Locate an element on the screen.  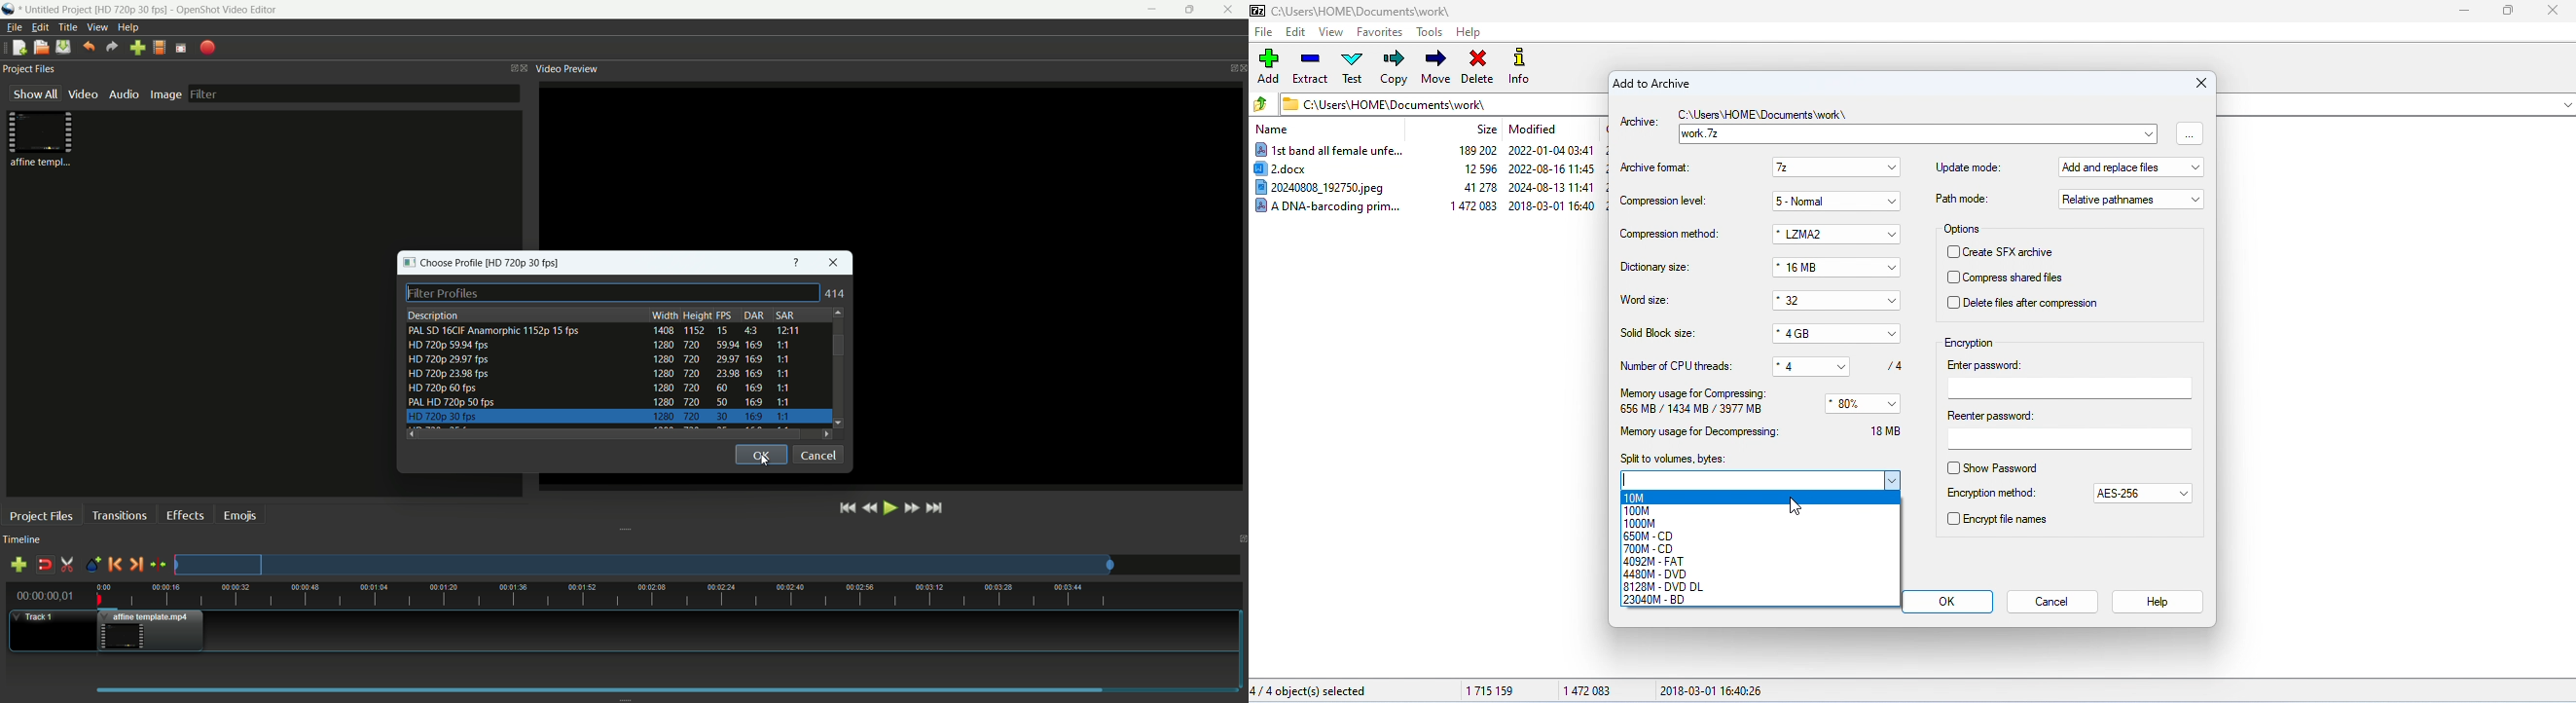
2018-03-01 16:40:26 is located at coordinates (1713, 690).